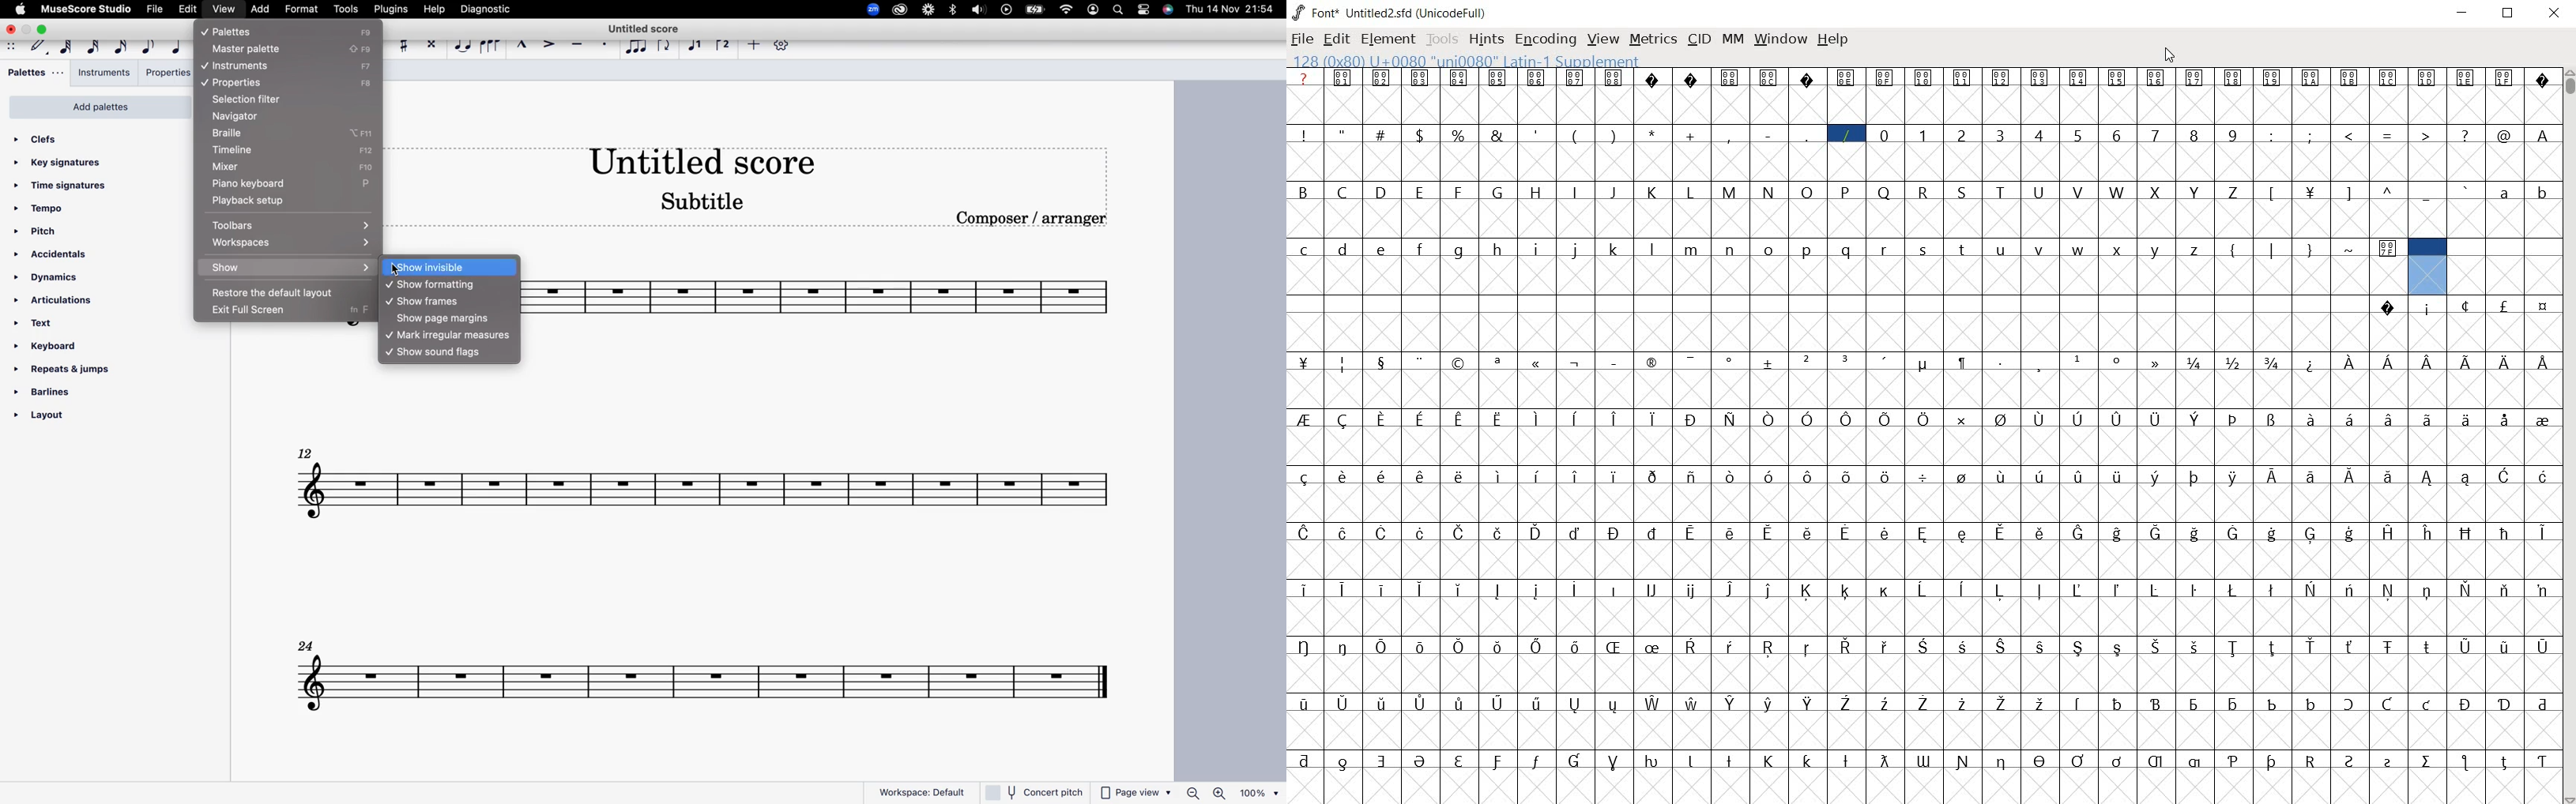 This screenshot has height=812, width=2576. I want to click on Symbol, so click(2081, 534).